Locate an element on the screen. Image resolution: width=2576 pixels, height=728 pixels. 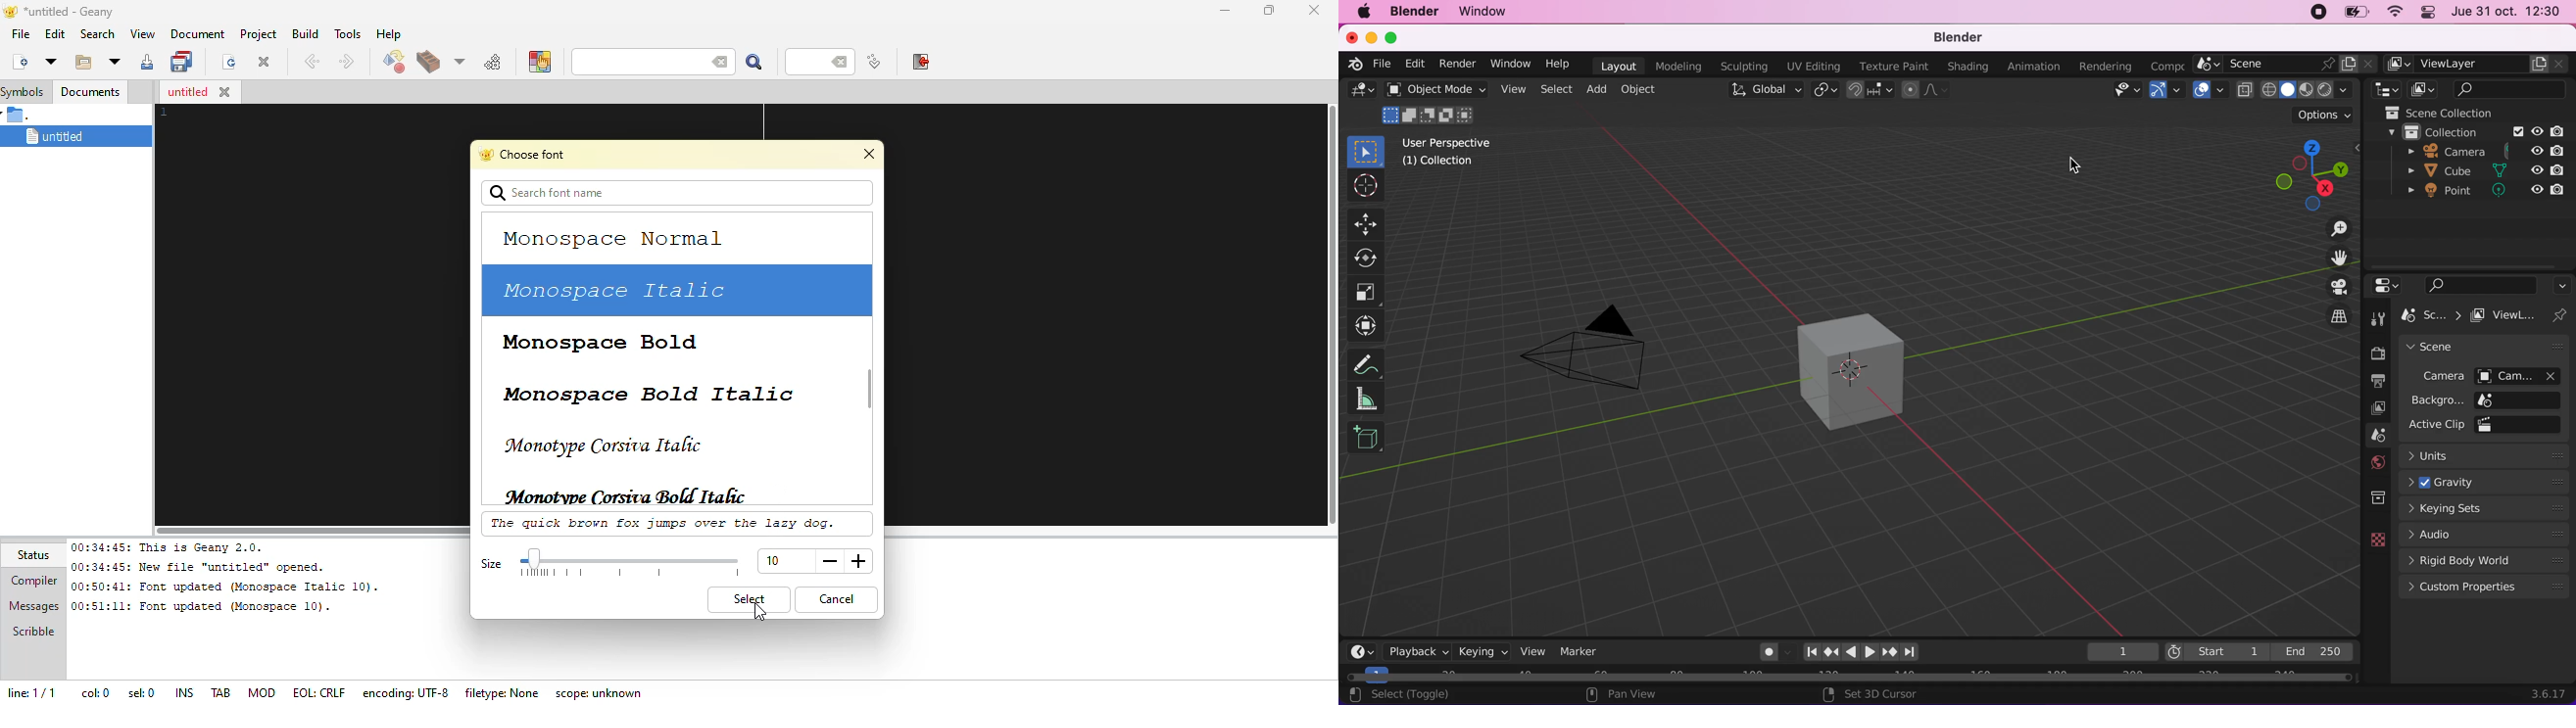
add cube is located at coordinates (1369, 439).